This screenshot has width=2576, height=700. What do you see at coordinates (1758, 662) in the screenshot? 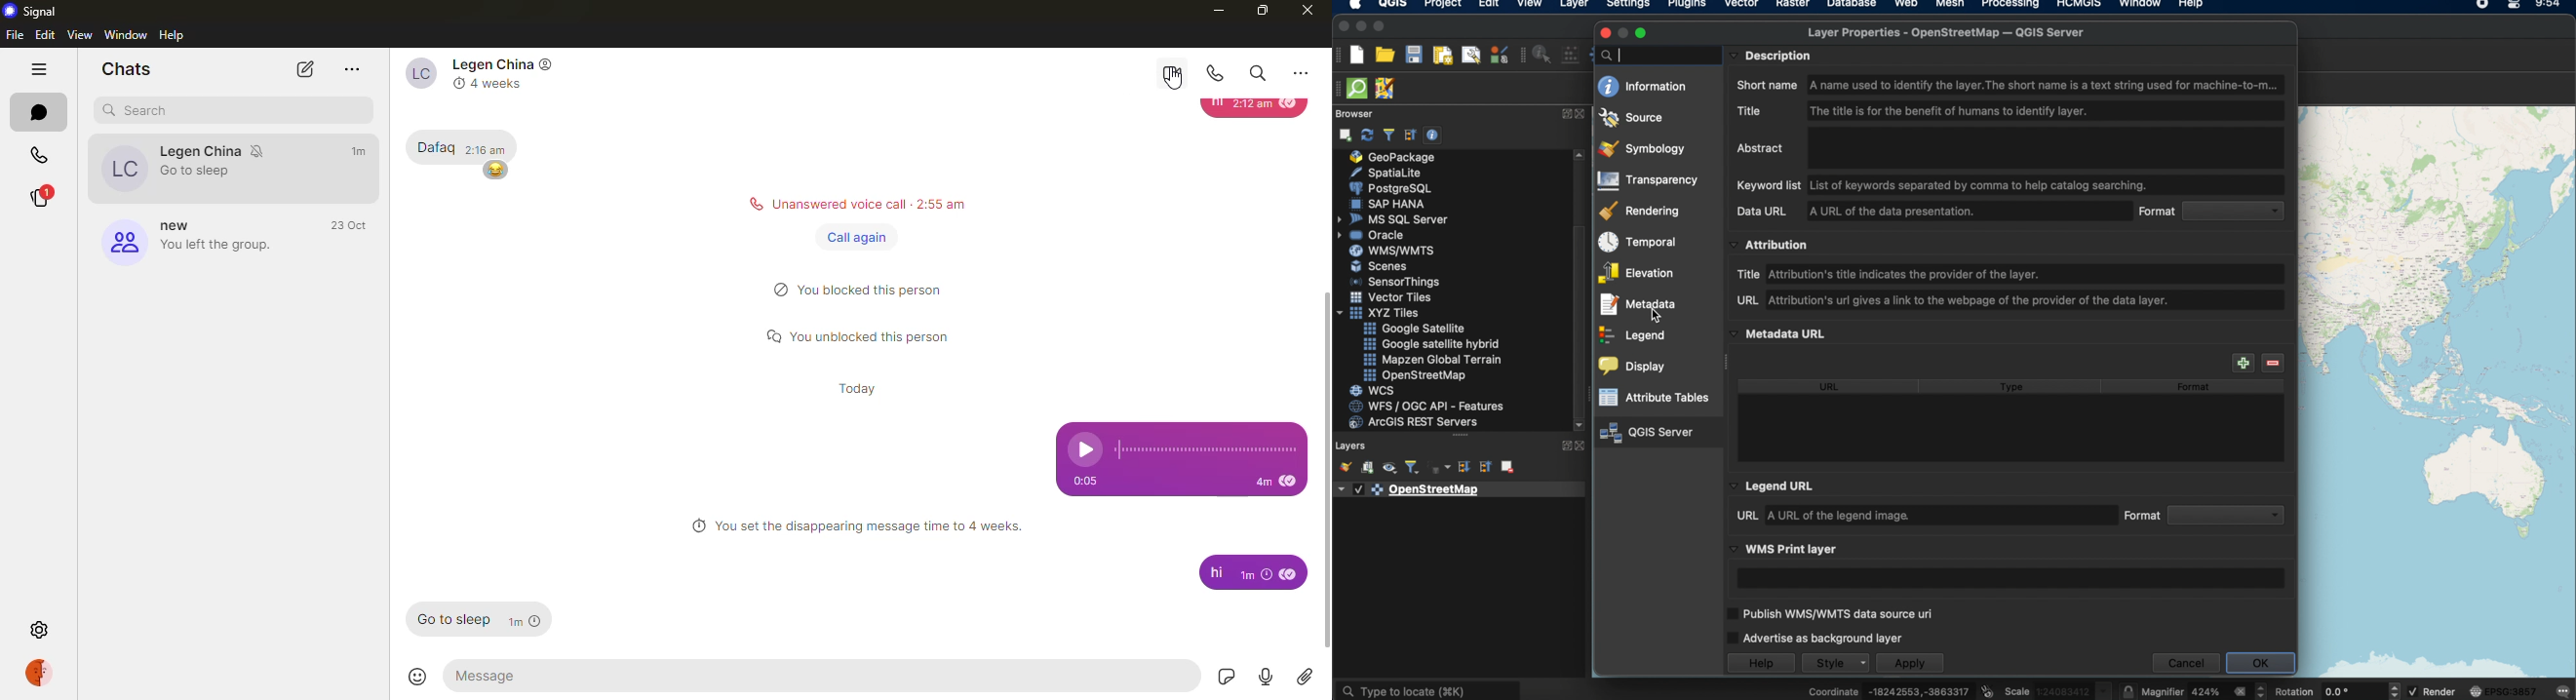
I see `help` at bounding box center [1758, 662].